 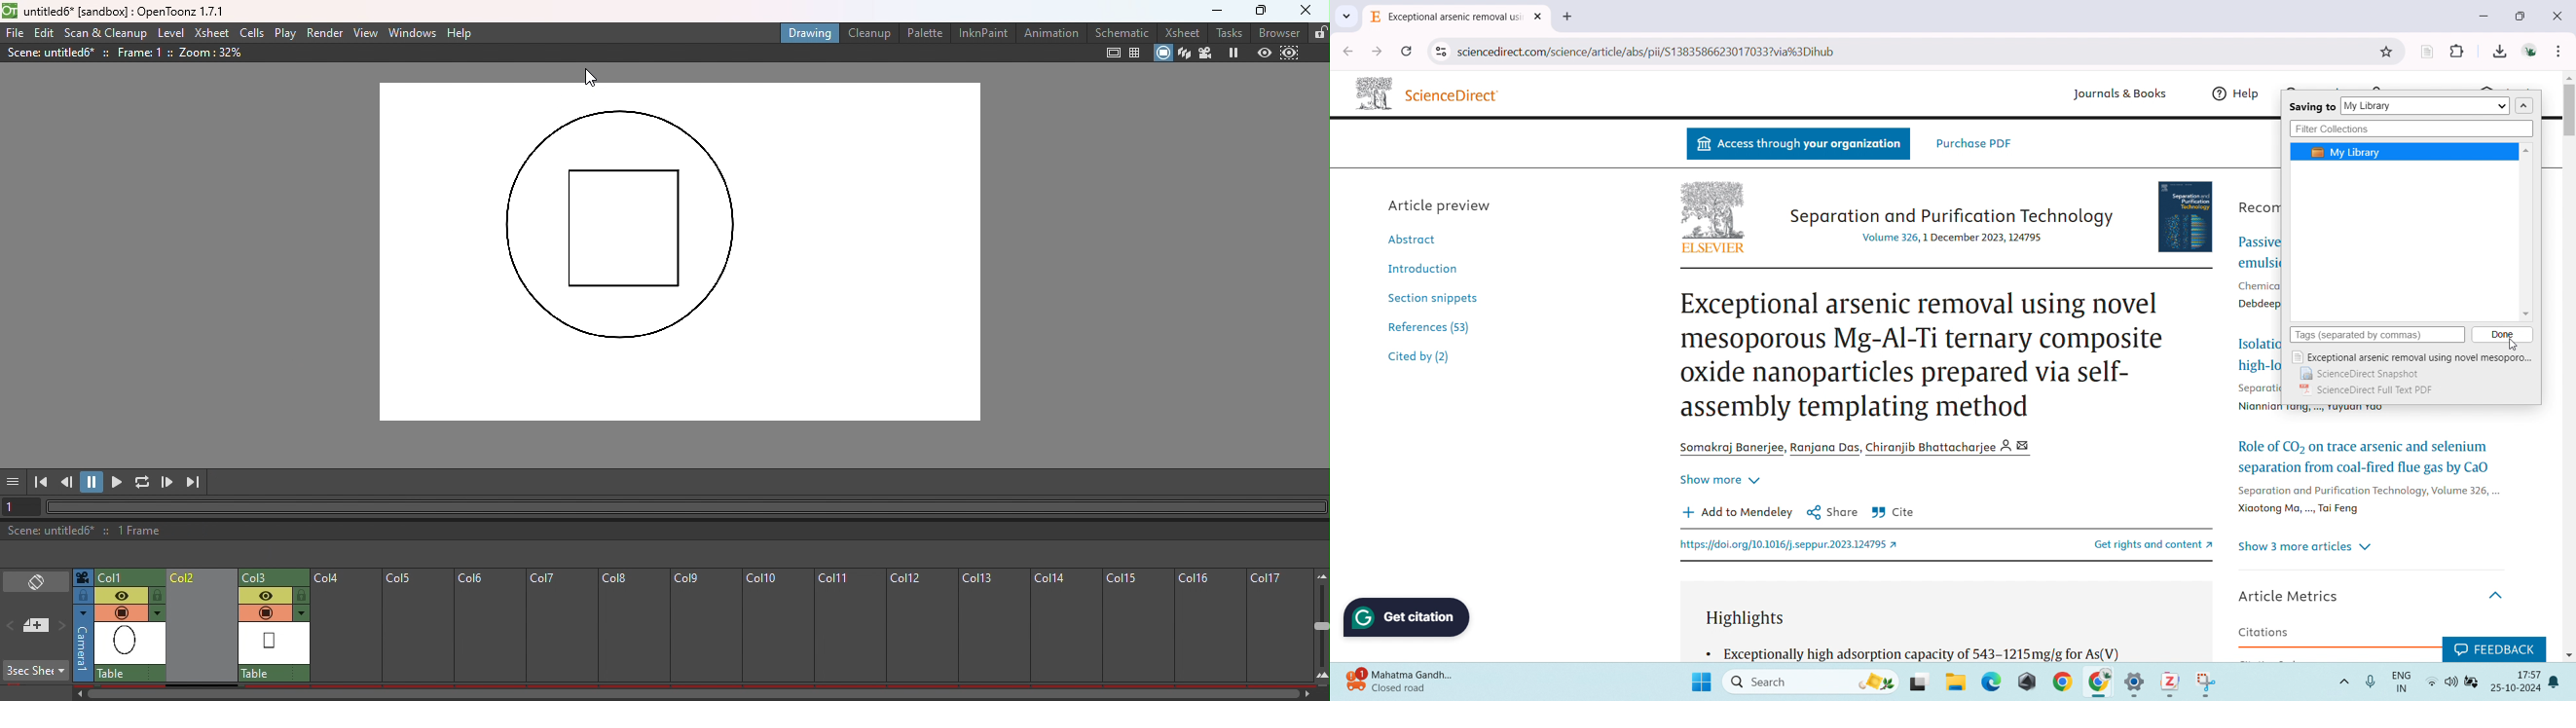 I want to click on select collection to save the reference to, so click(x=2425, y=106).